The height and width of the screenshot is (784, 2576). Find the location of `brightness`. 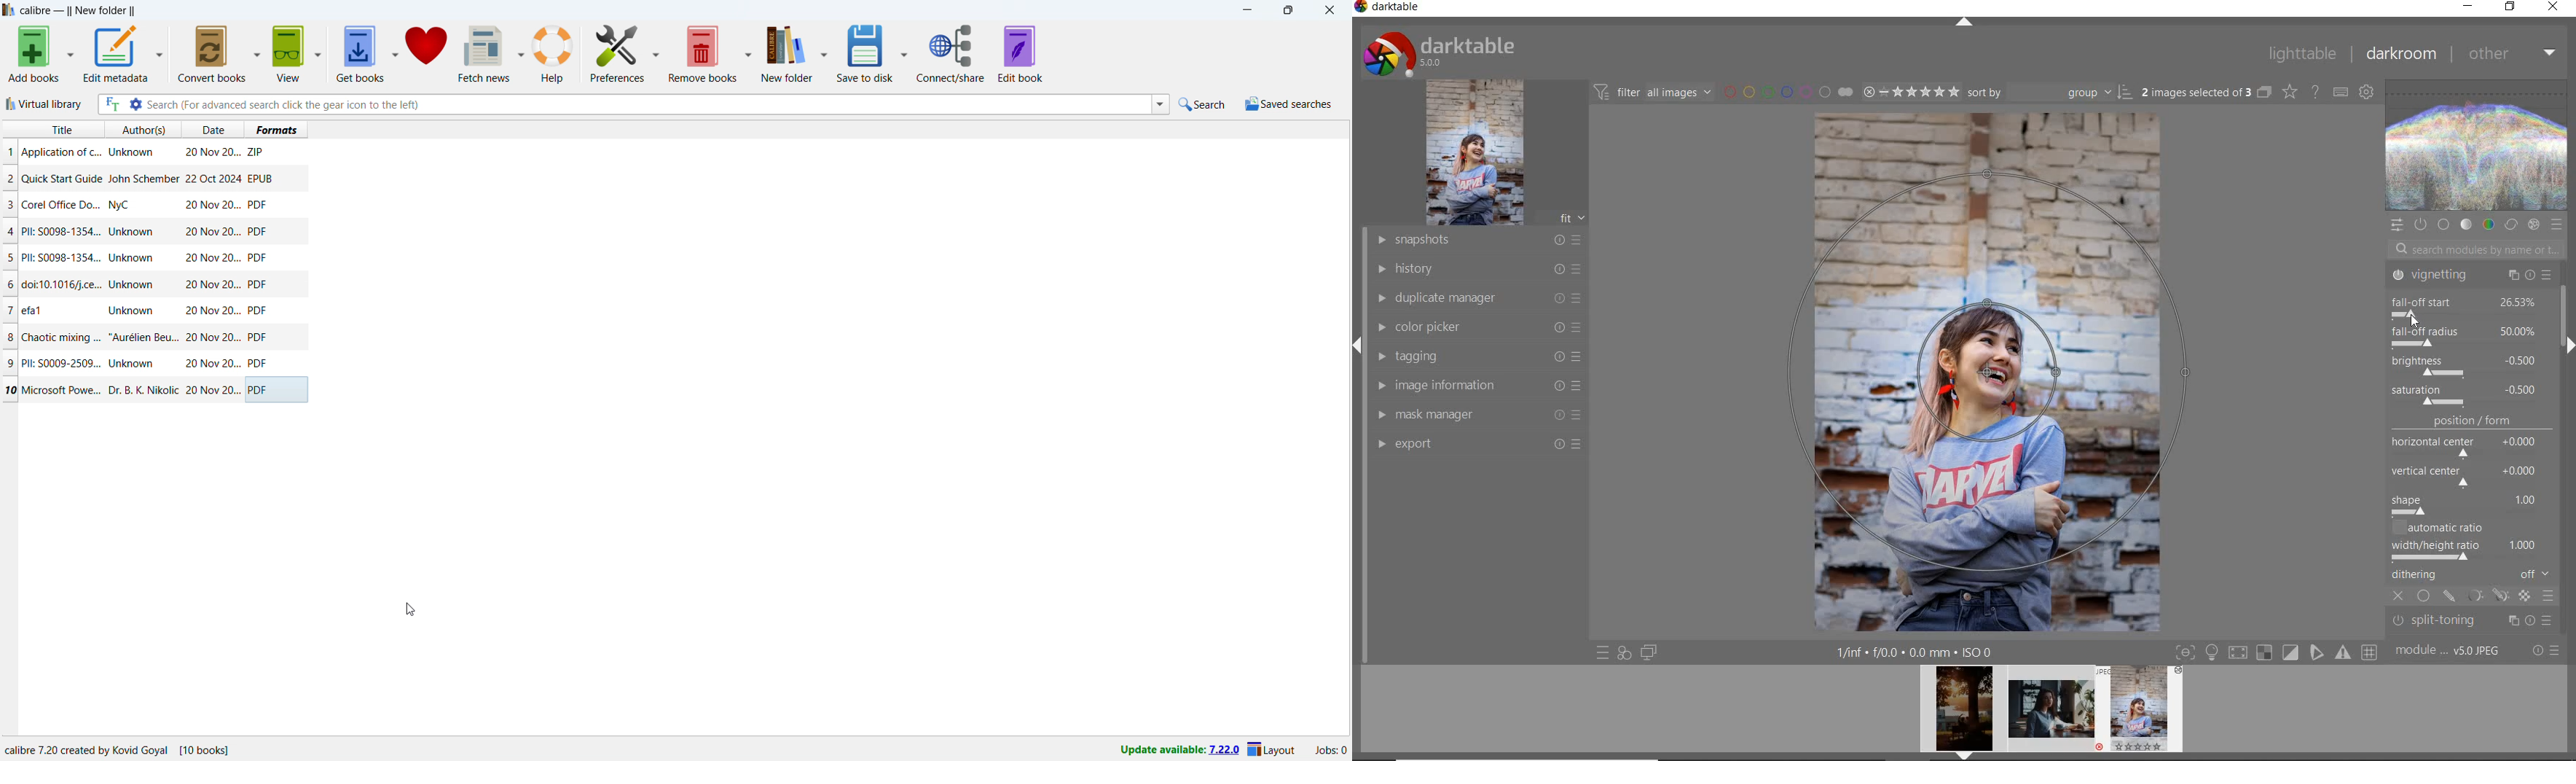

brightness is located at coordinates (2465, 364).